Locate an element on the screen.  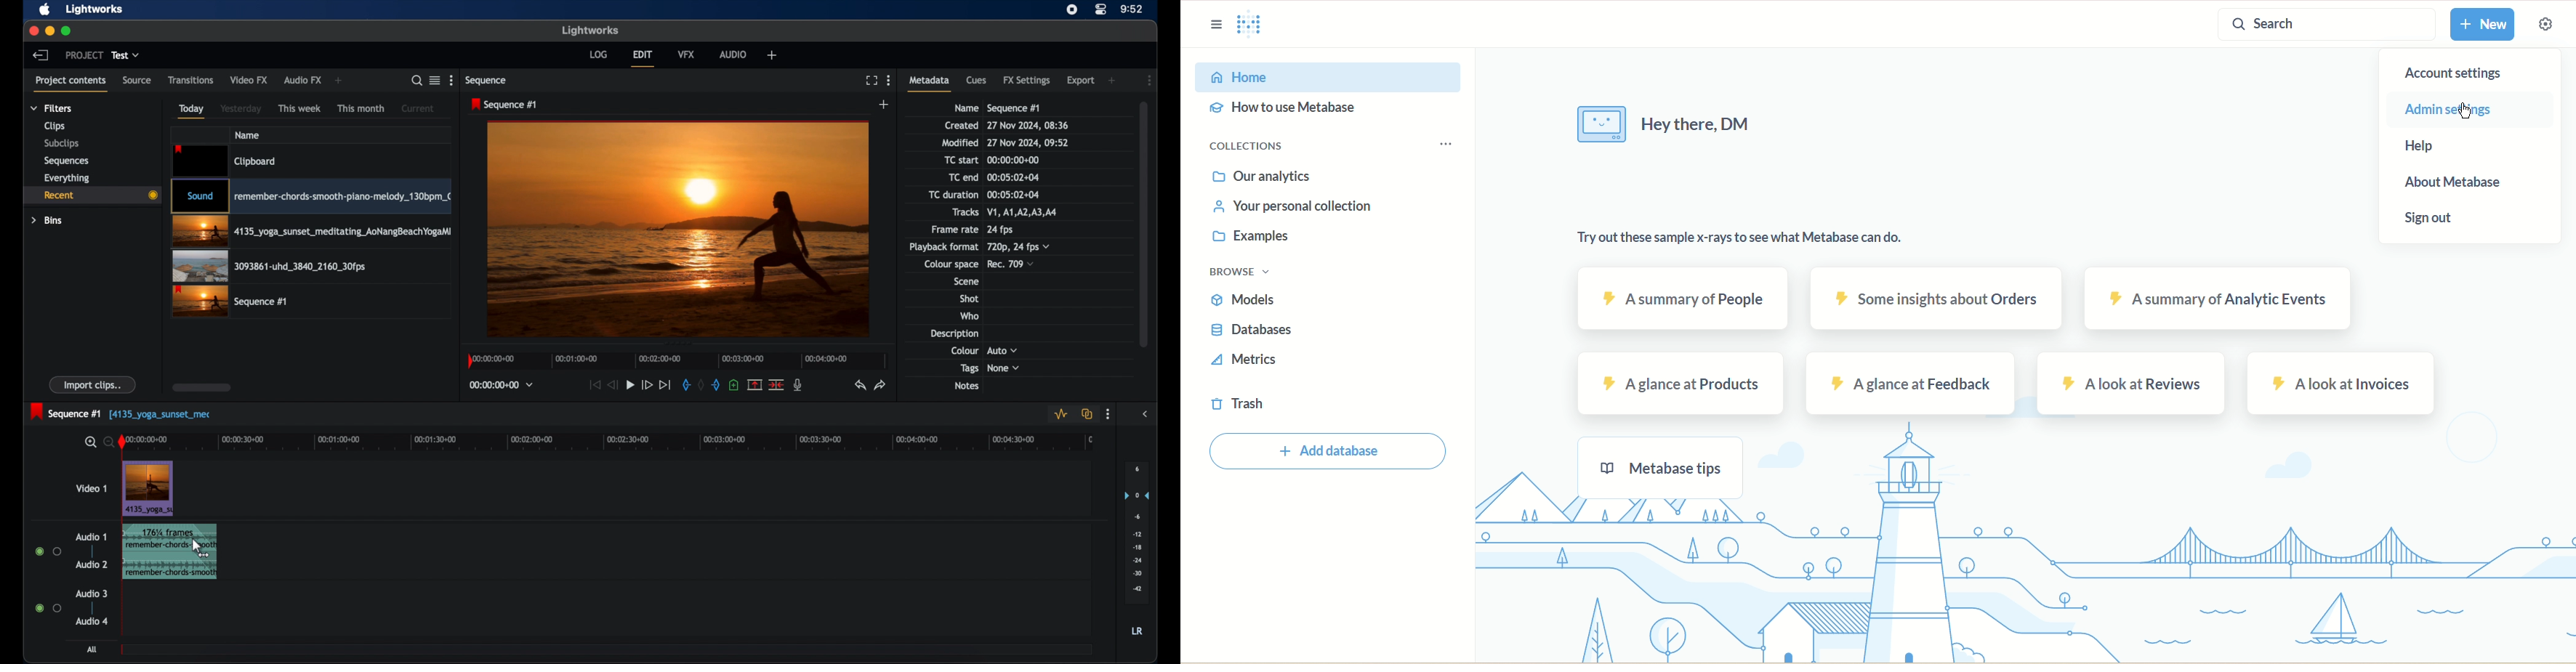
recent is located at coordinates (92, 197).